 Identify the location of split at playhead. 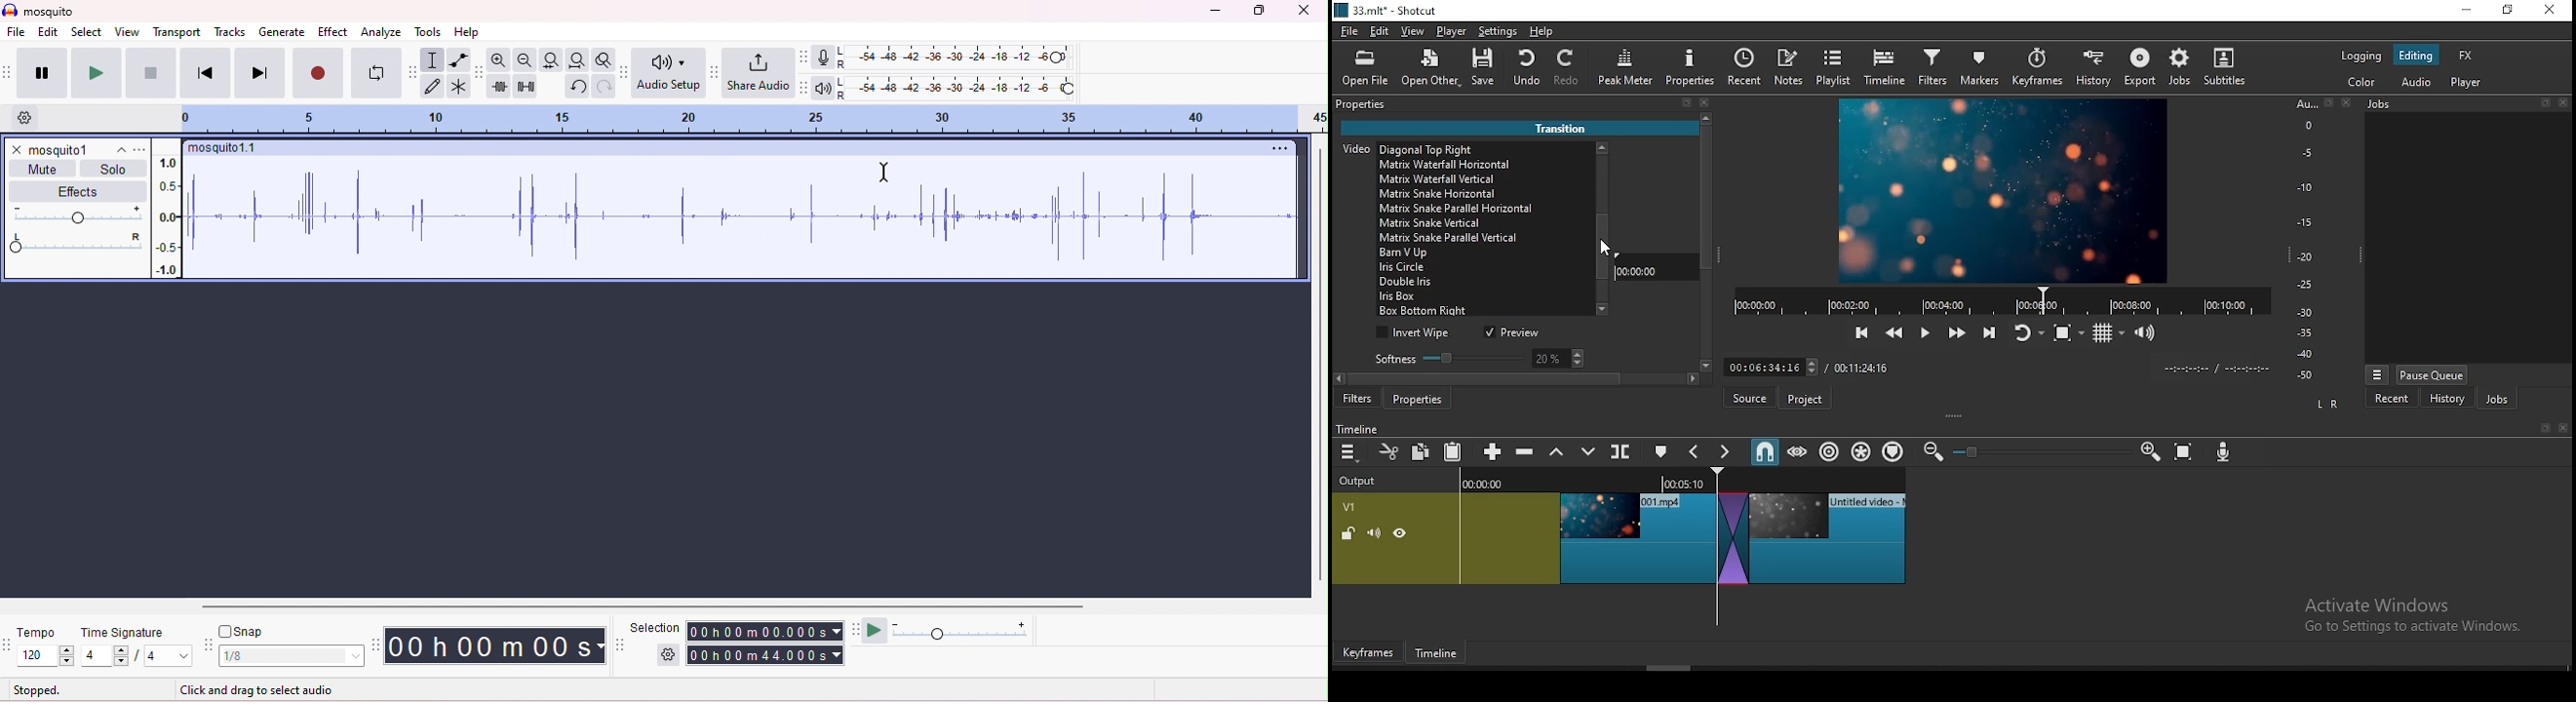
(1622, 453).